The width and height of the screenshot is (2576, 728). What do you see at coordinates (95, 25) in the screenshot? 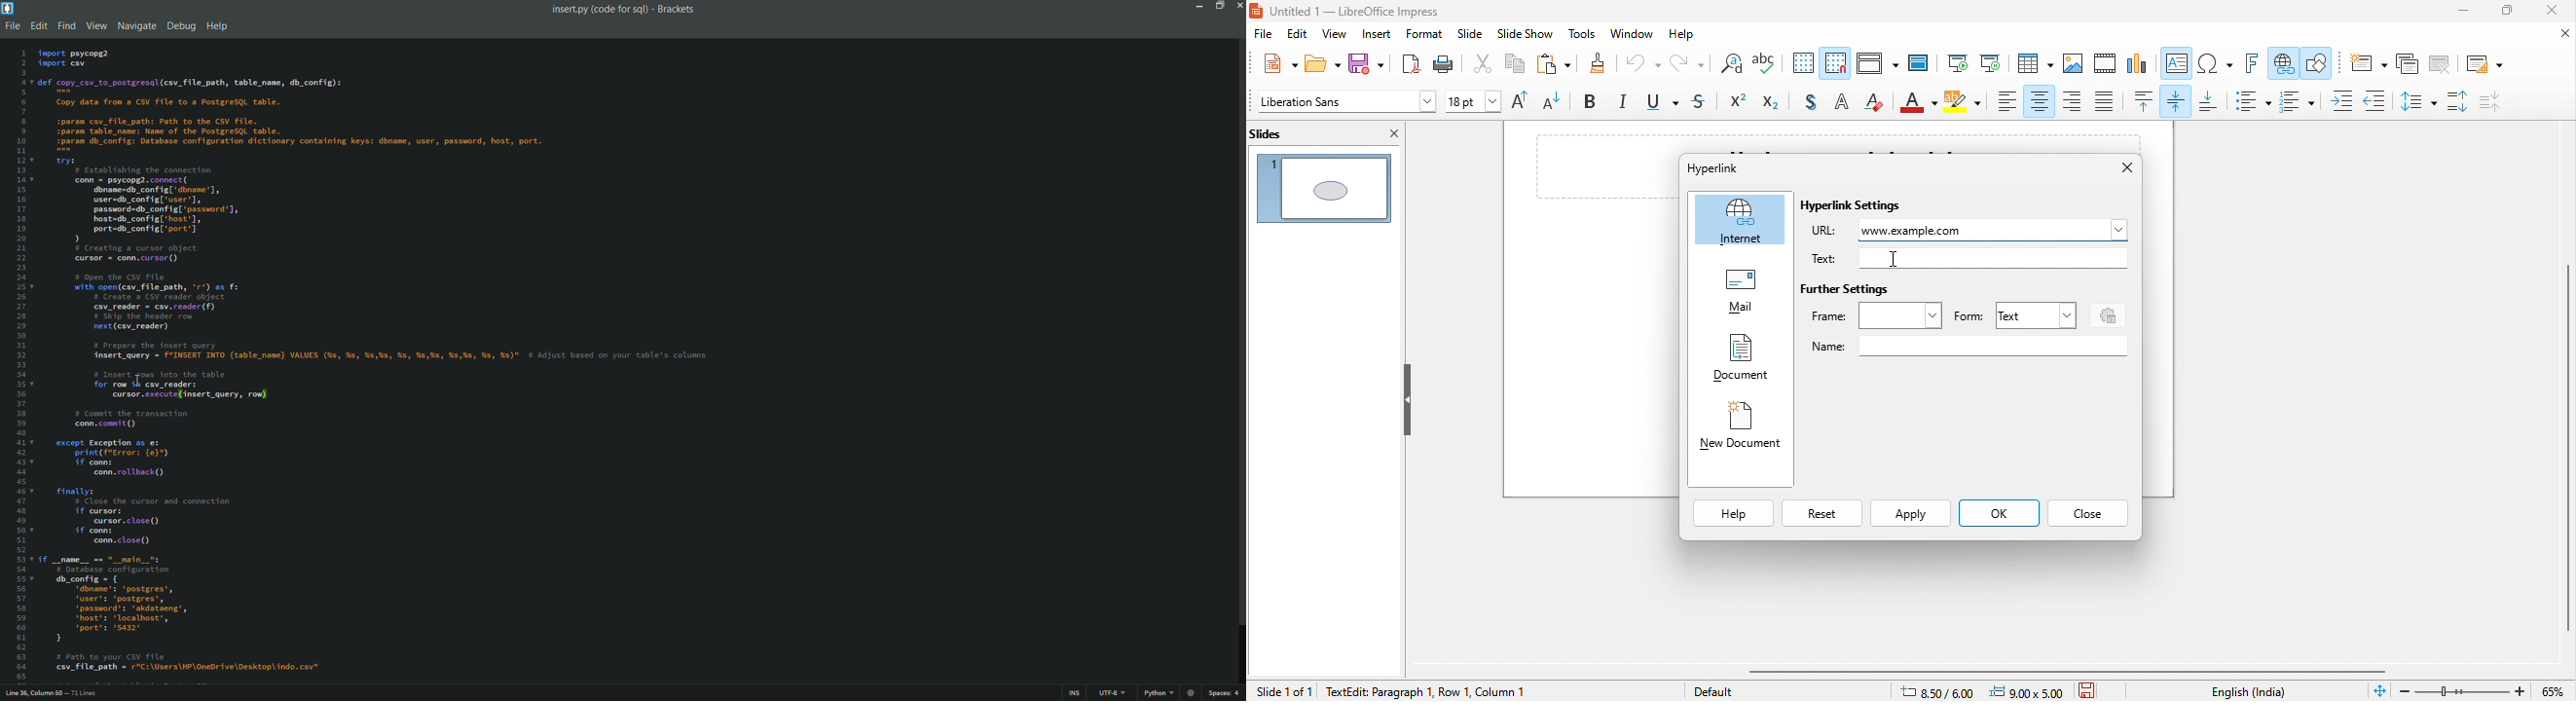
I see `view menu` at bounding box center [95, 25].